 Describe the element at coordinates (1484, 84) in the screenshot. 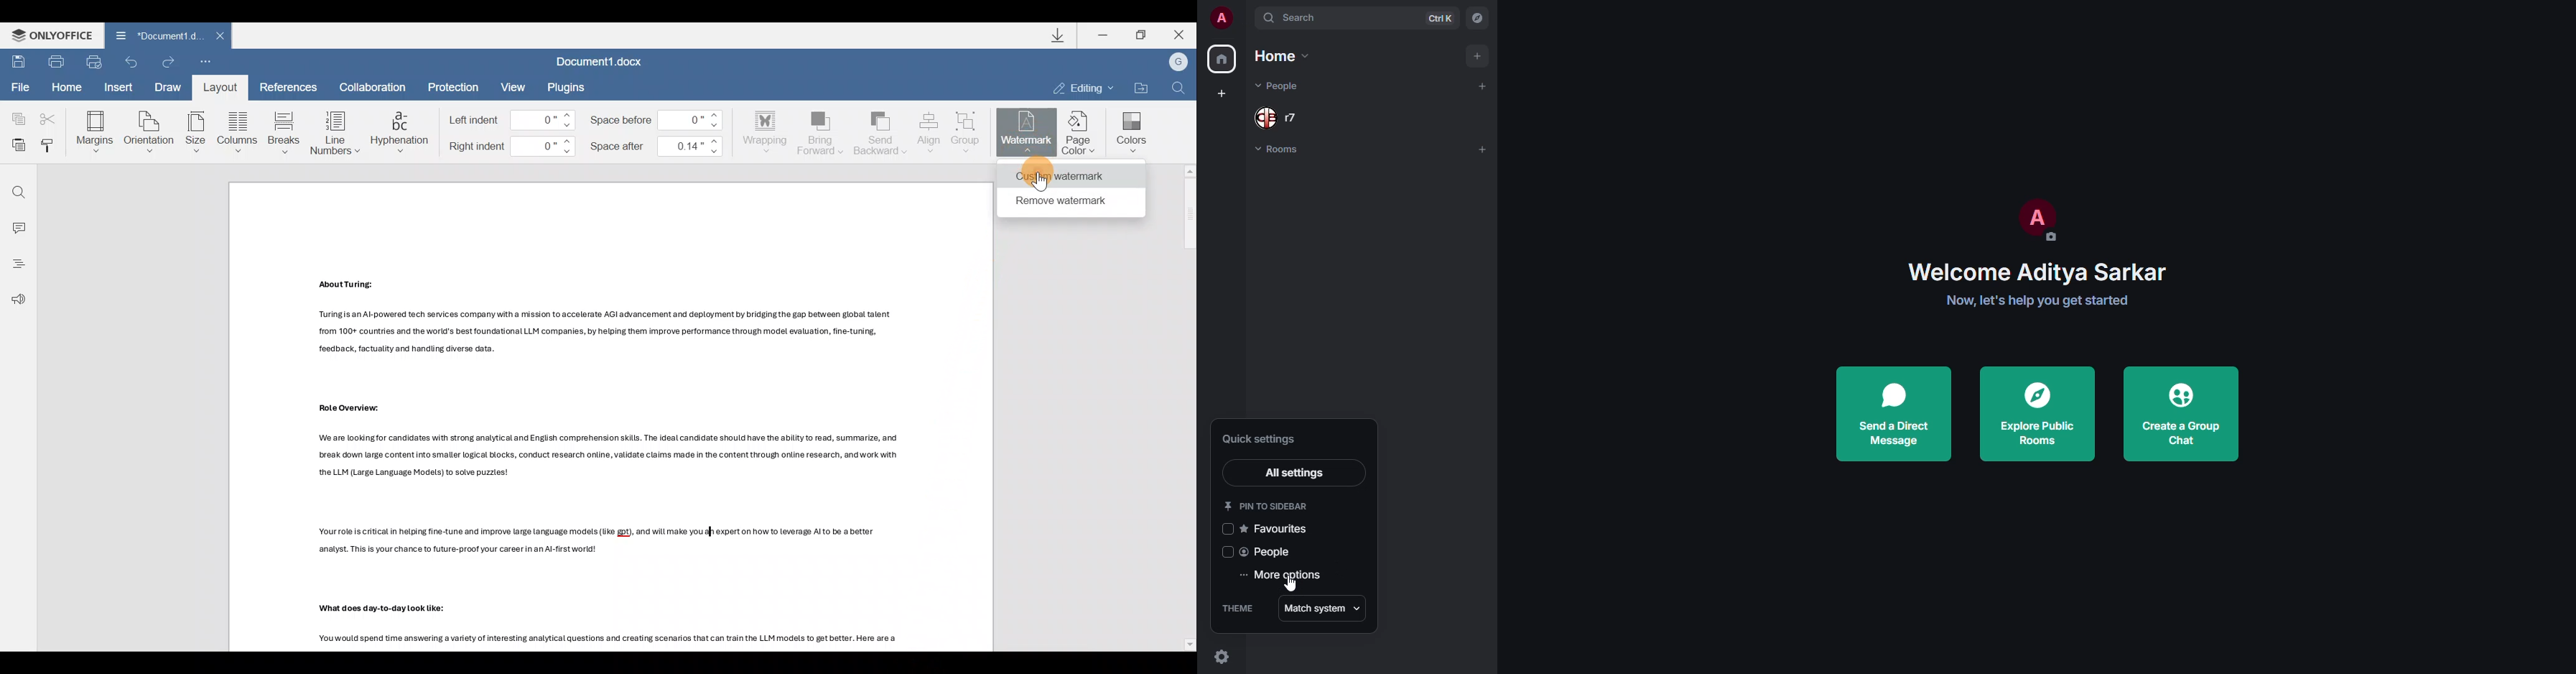

I see `add` at that location.